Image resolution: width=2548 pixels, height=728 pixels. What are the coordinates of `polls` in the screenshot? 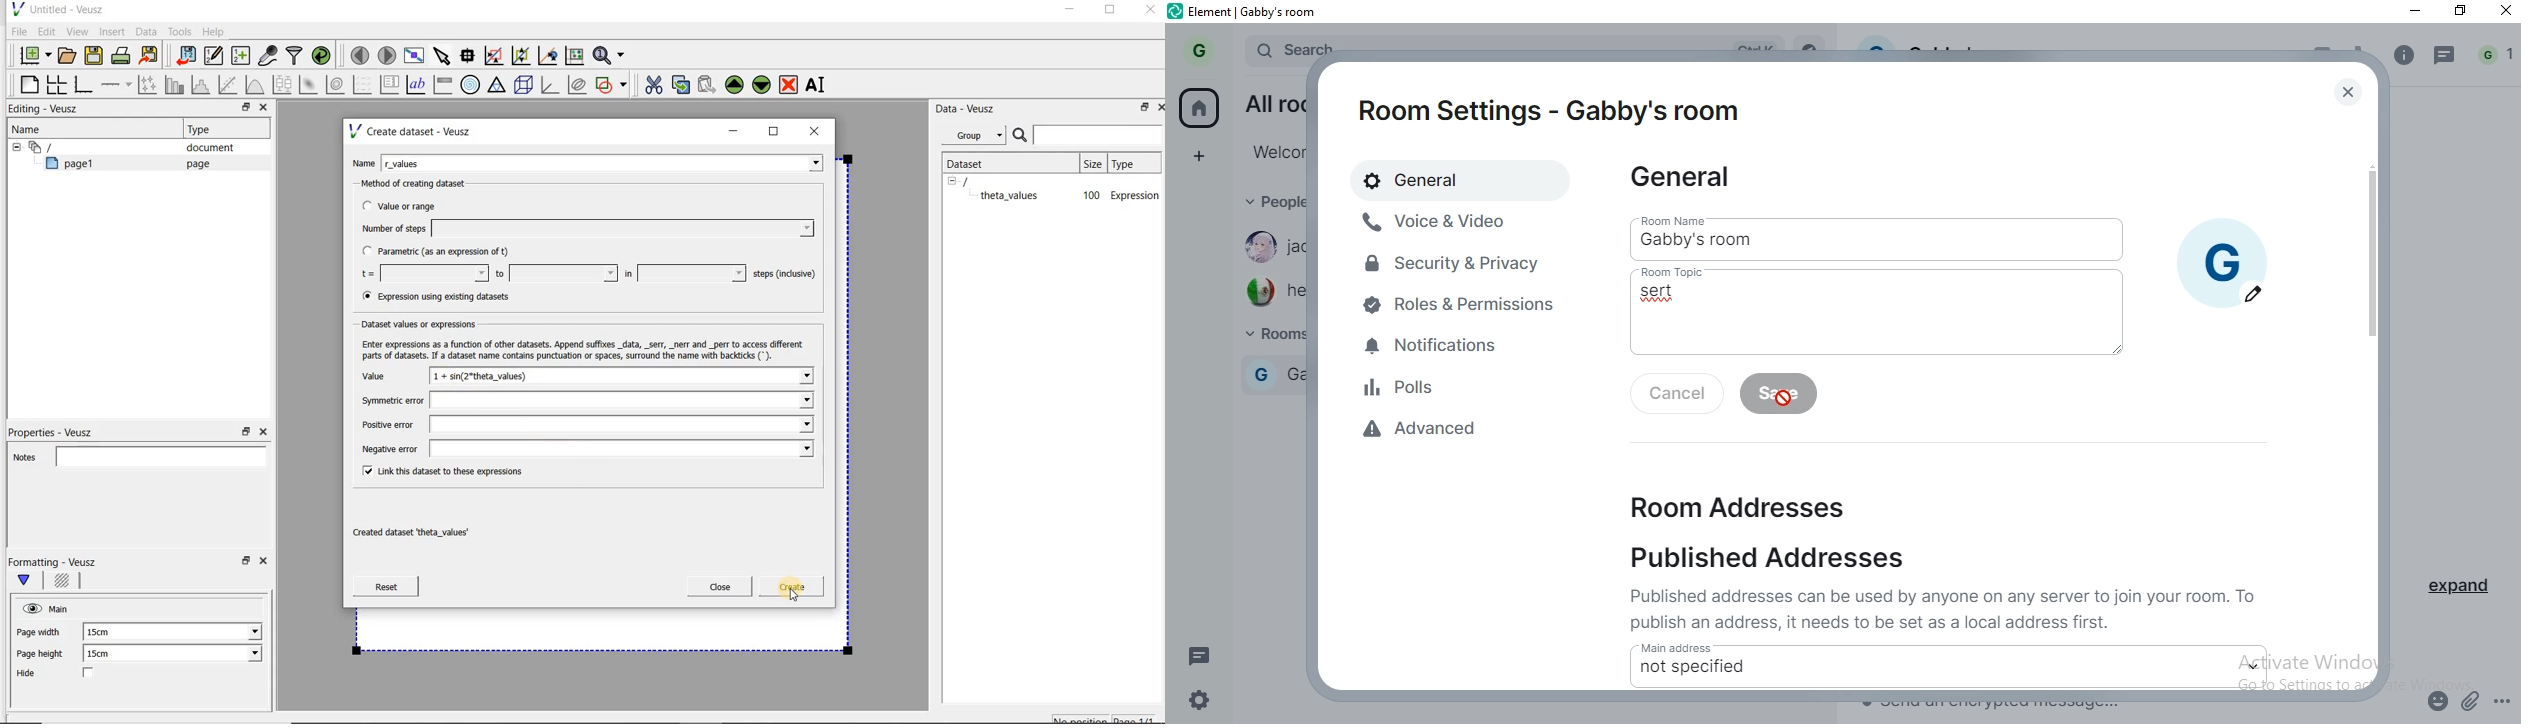 It's located at (1465, 385).